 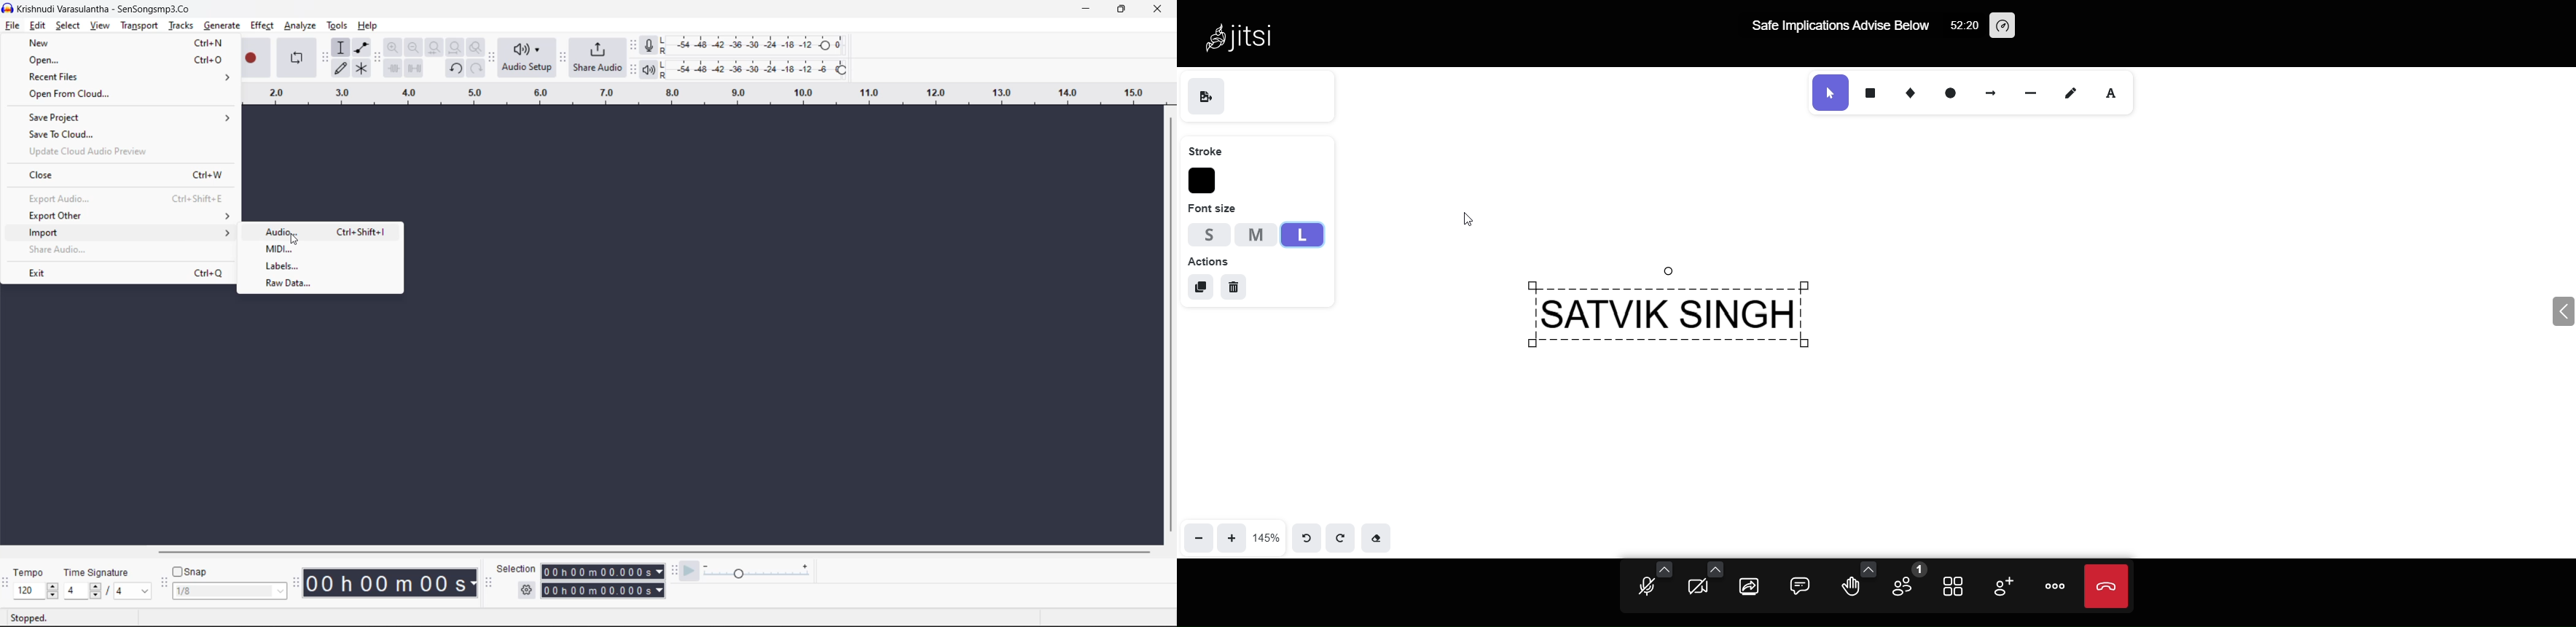 I want to click on open chat box, so click(x=1801, y=585).